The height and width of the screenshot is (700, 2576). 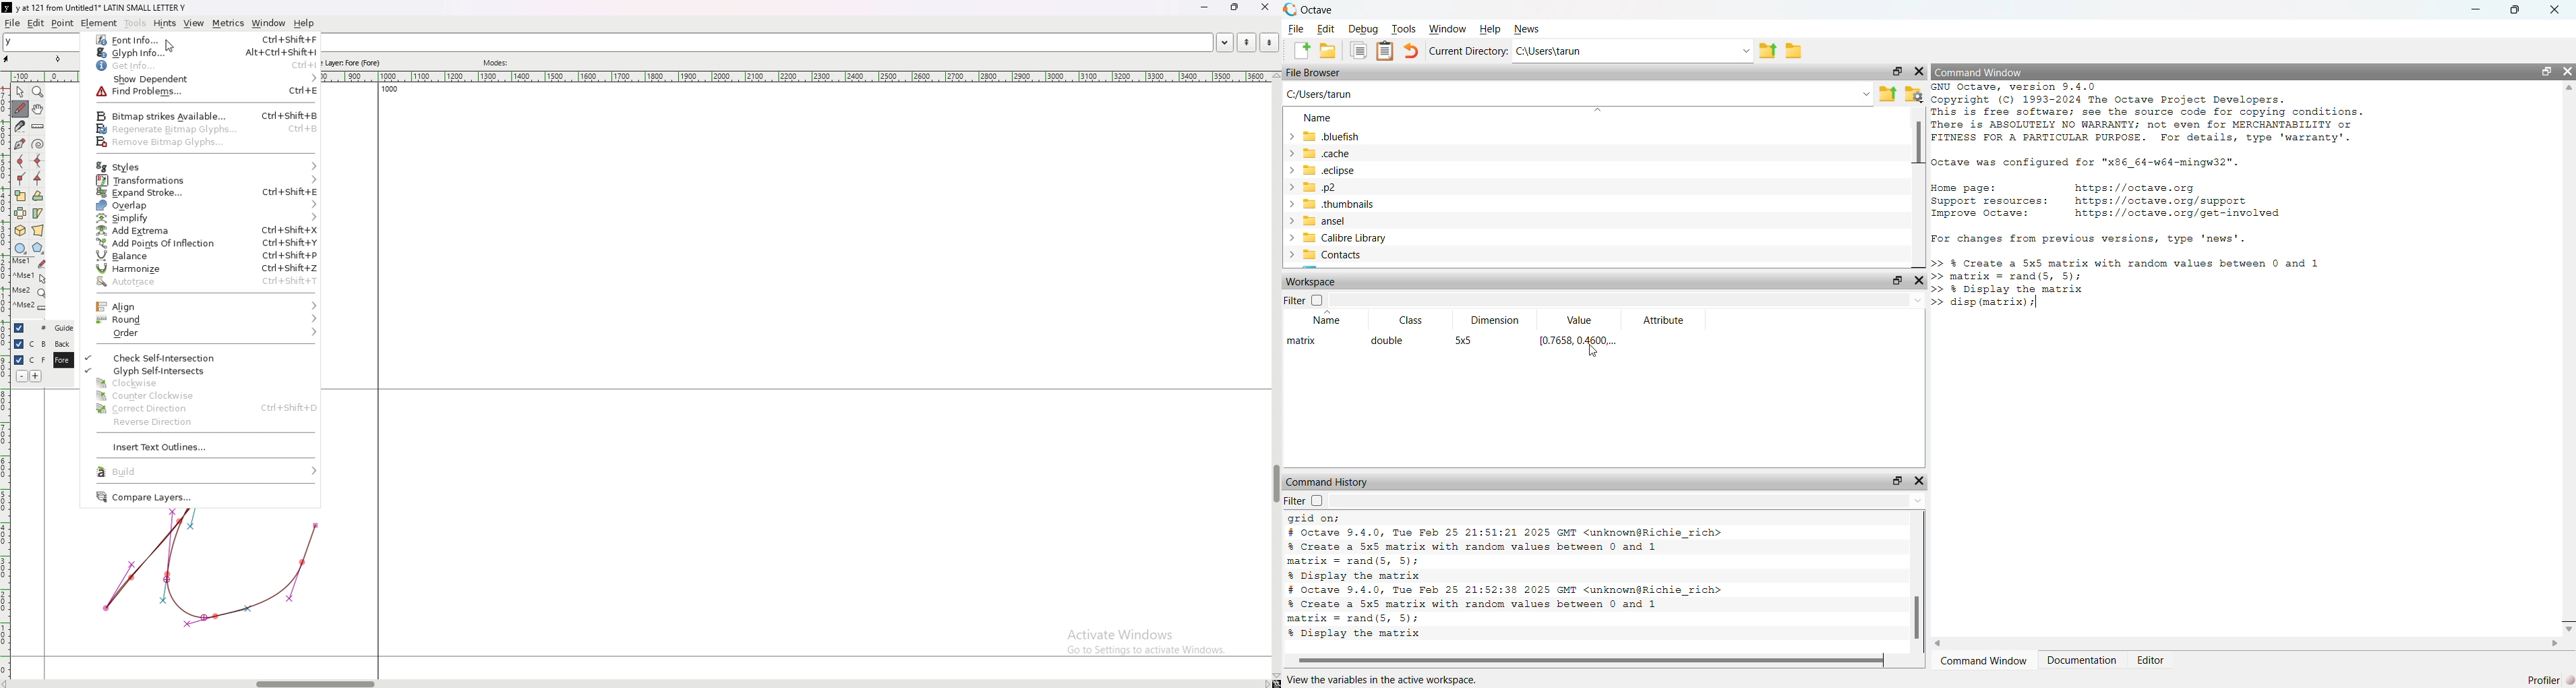 What do you see at coordinates (38, 144) in the screenshot?
I see `change whether spiro is active or not` at bounding box center [38, 144].